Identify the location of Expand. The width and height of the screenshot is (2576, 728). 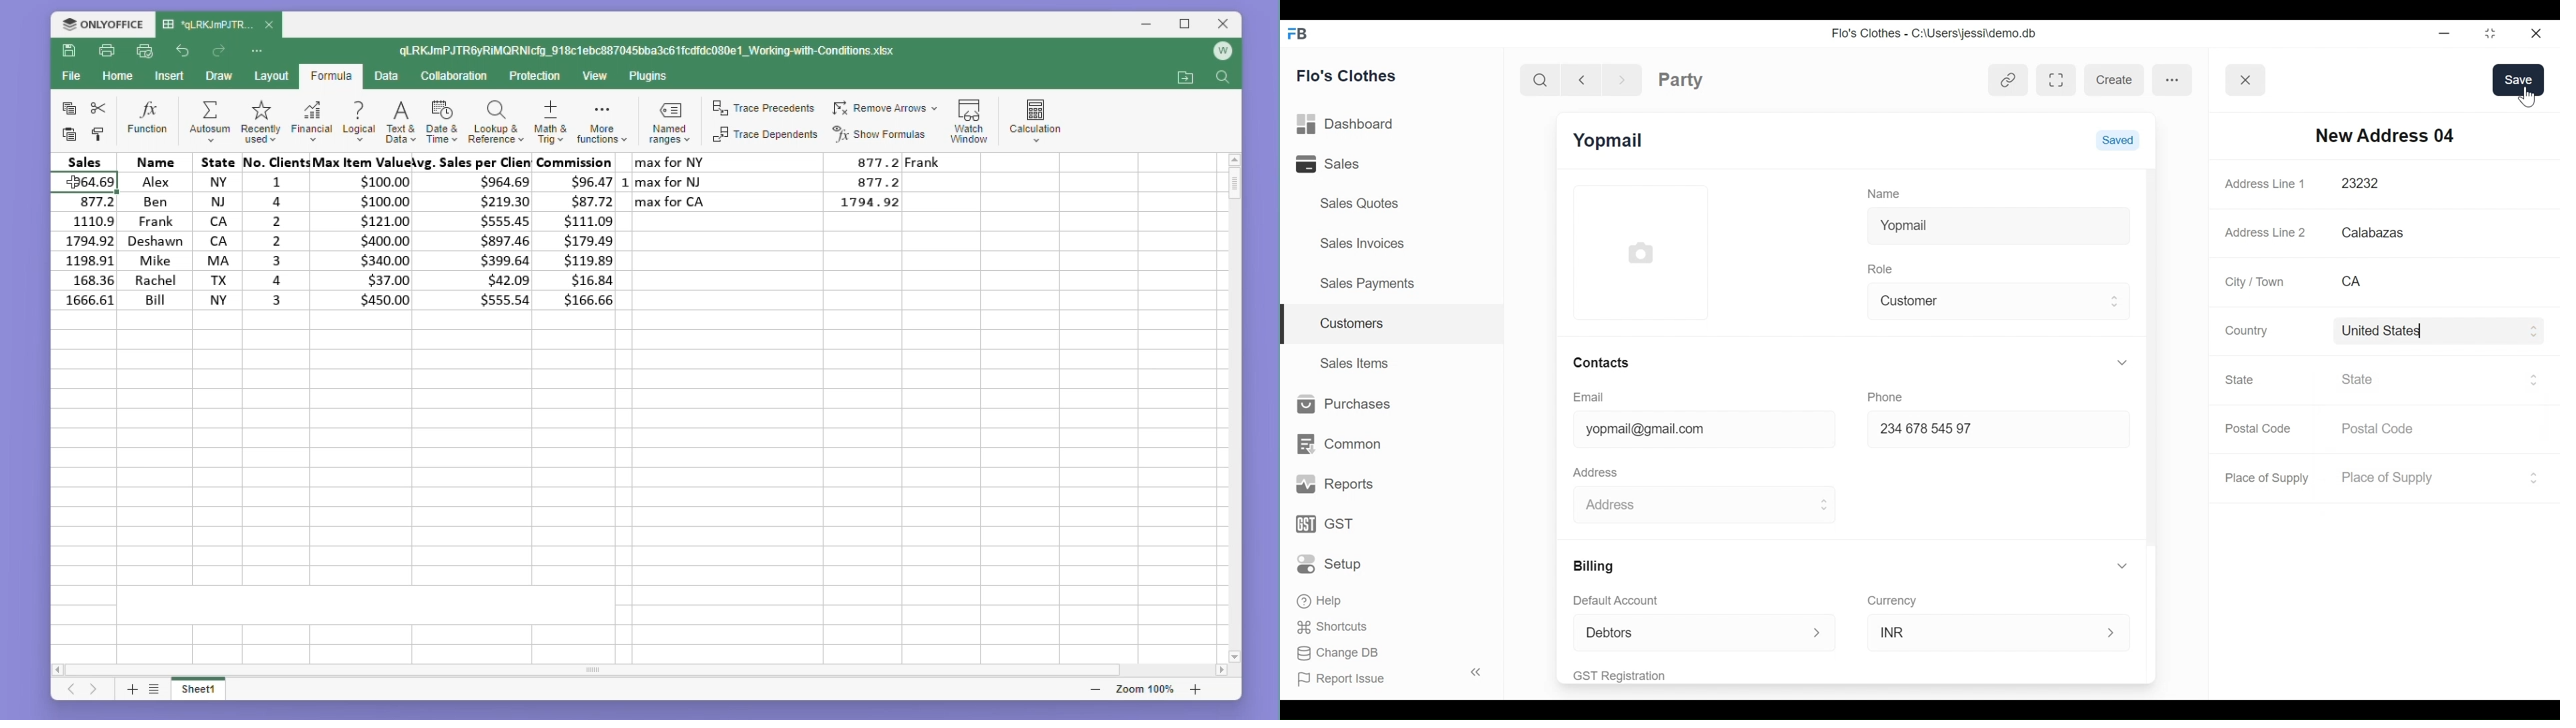
(2533, 331).